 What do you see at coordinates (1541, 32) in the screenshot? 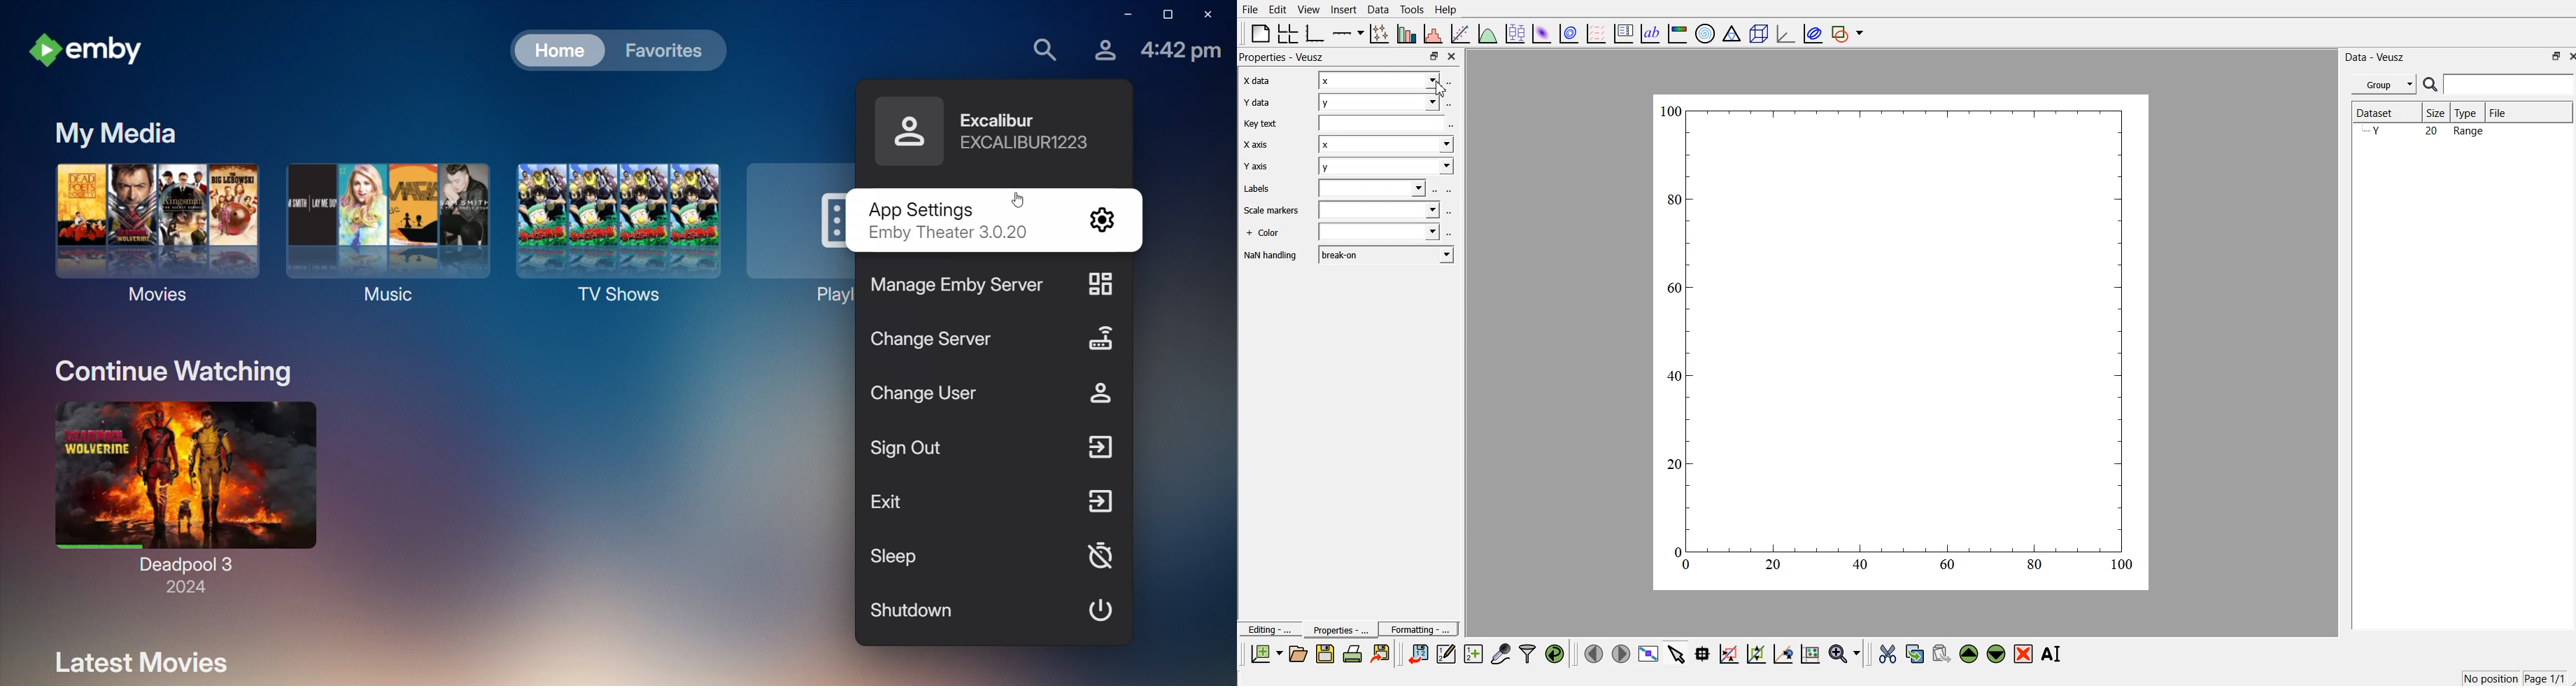
I see `plot a 2d dataset as an` at bounding box center [1541, 32].